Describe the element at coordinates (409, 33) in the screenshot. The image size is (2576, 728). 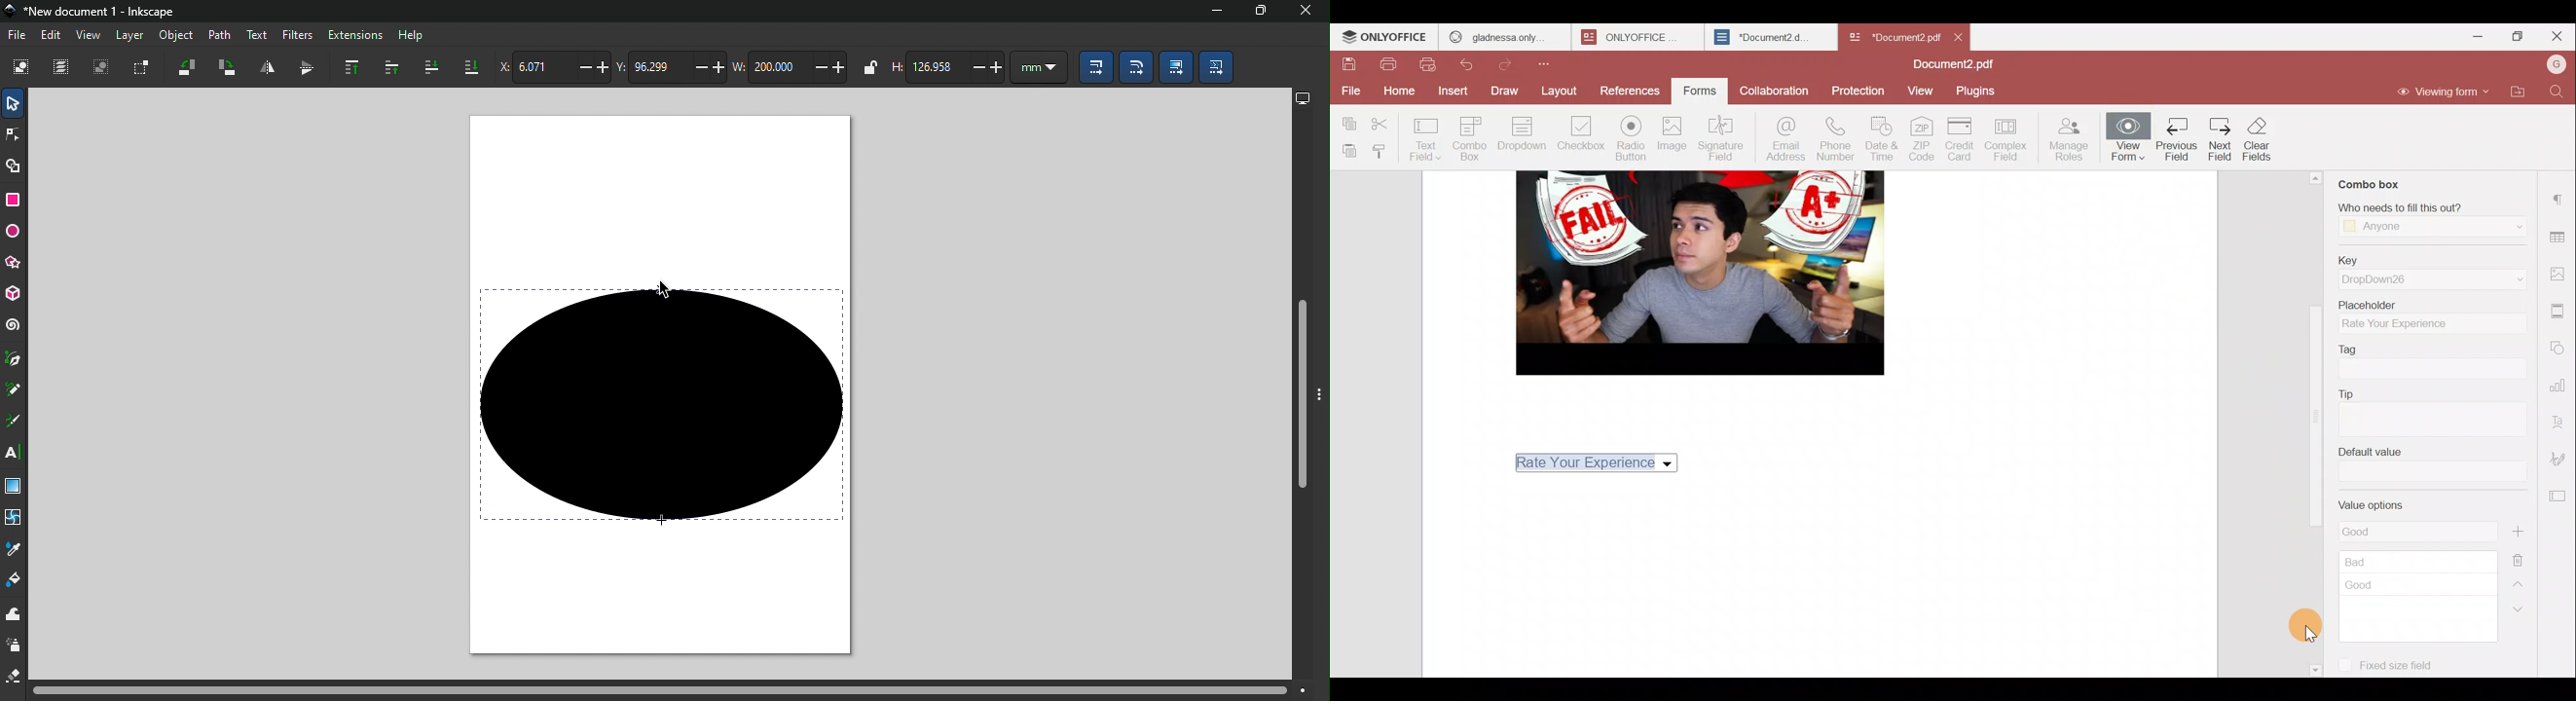
I see `Help` at that location.